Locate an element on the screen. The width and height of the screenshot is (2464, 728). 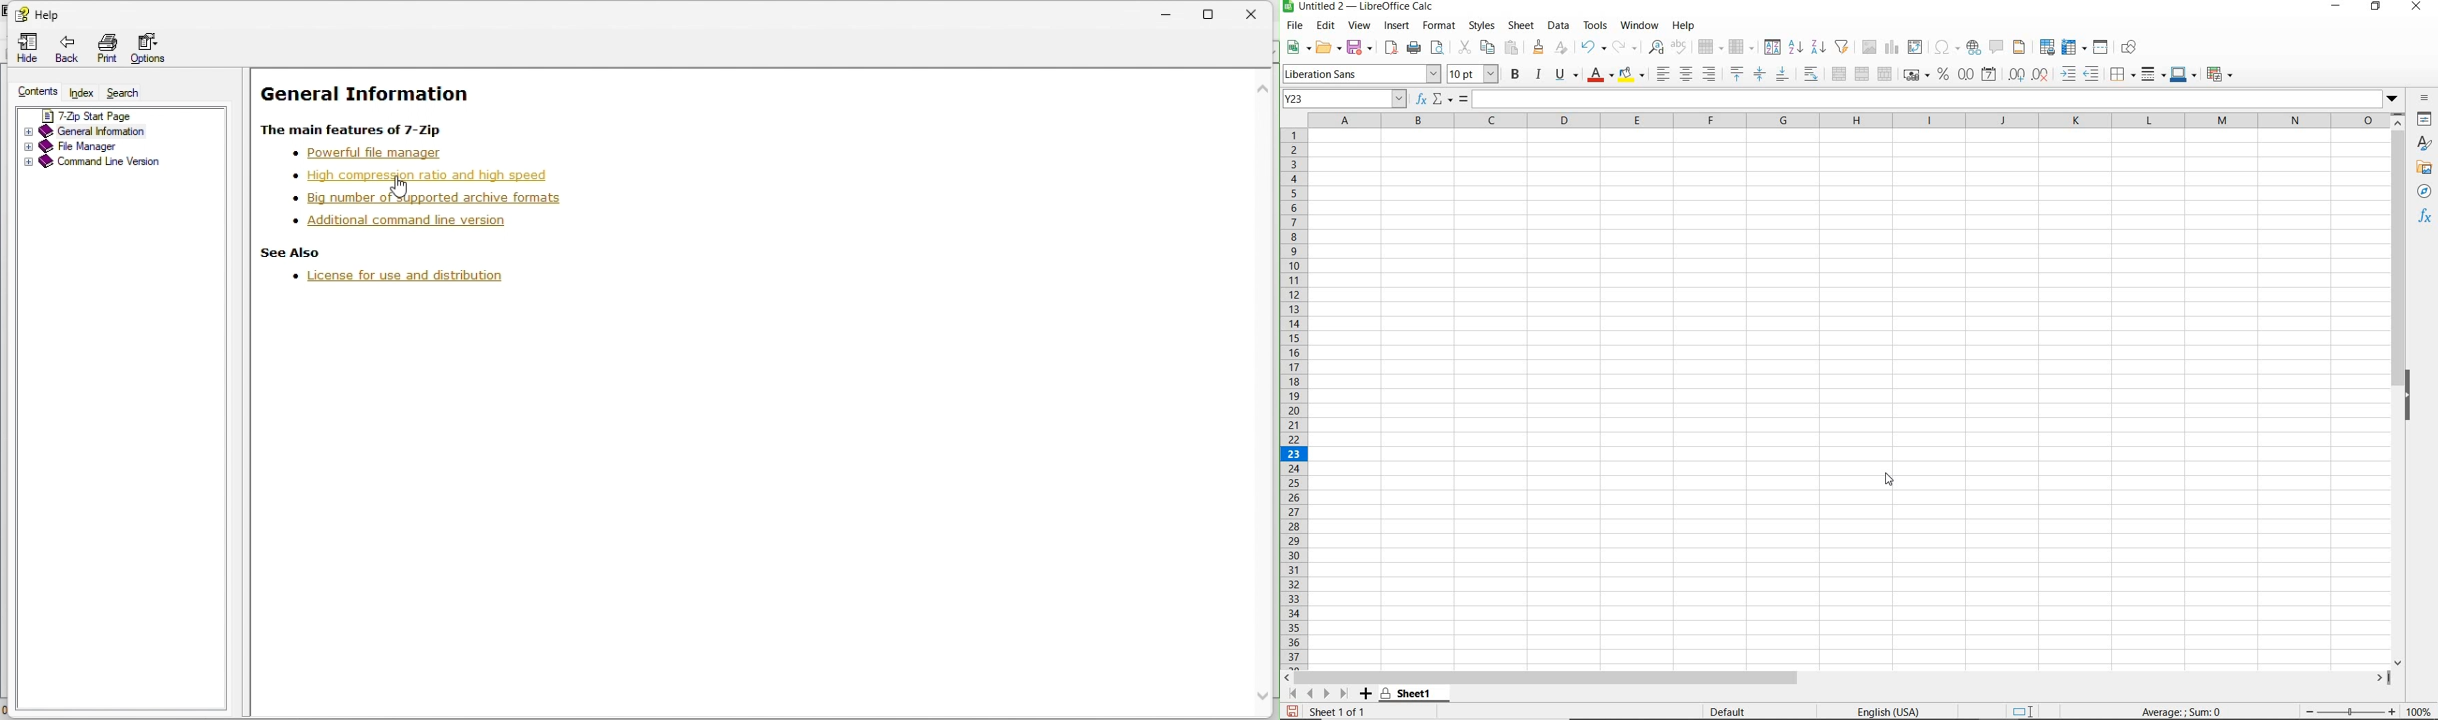
CENTER VERTICALLY is located at coordinates (1760, 76).